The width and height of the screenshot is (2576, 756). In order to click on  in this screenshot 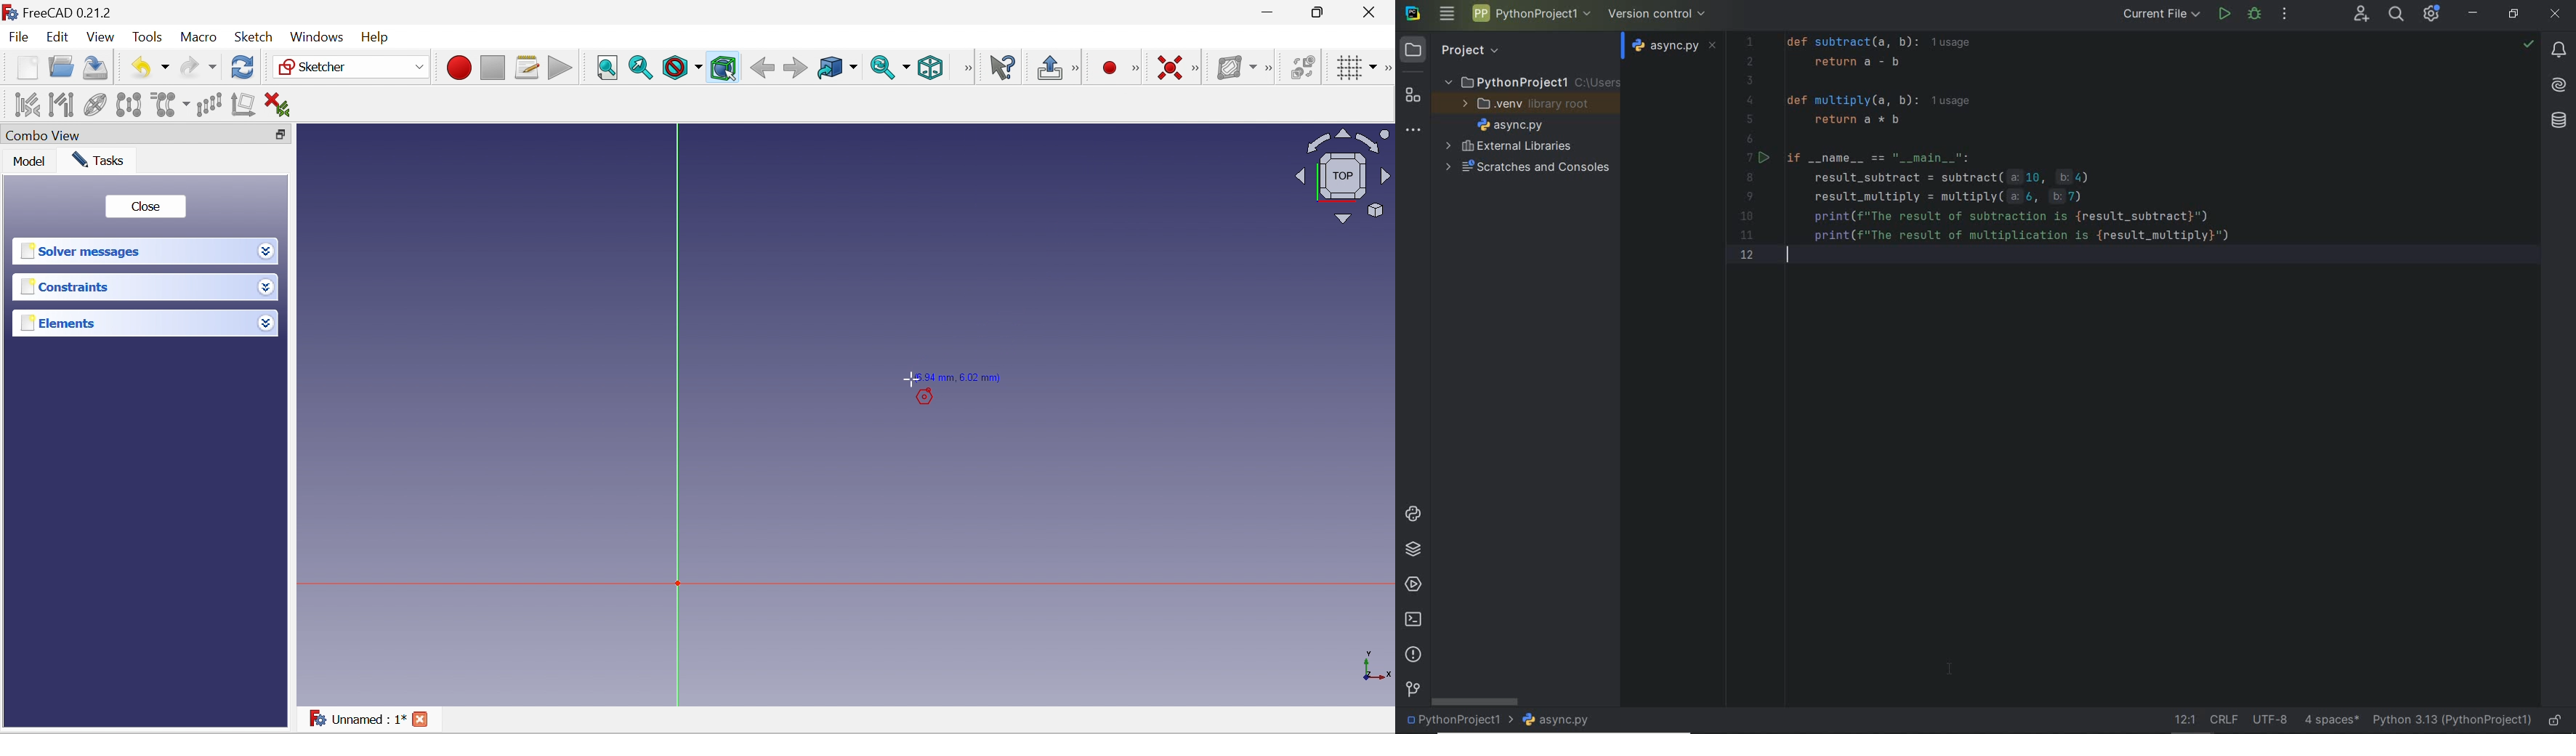, I will do `click(379, 38)`.